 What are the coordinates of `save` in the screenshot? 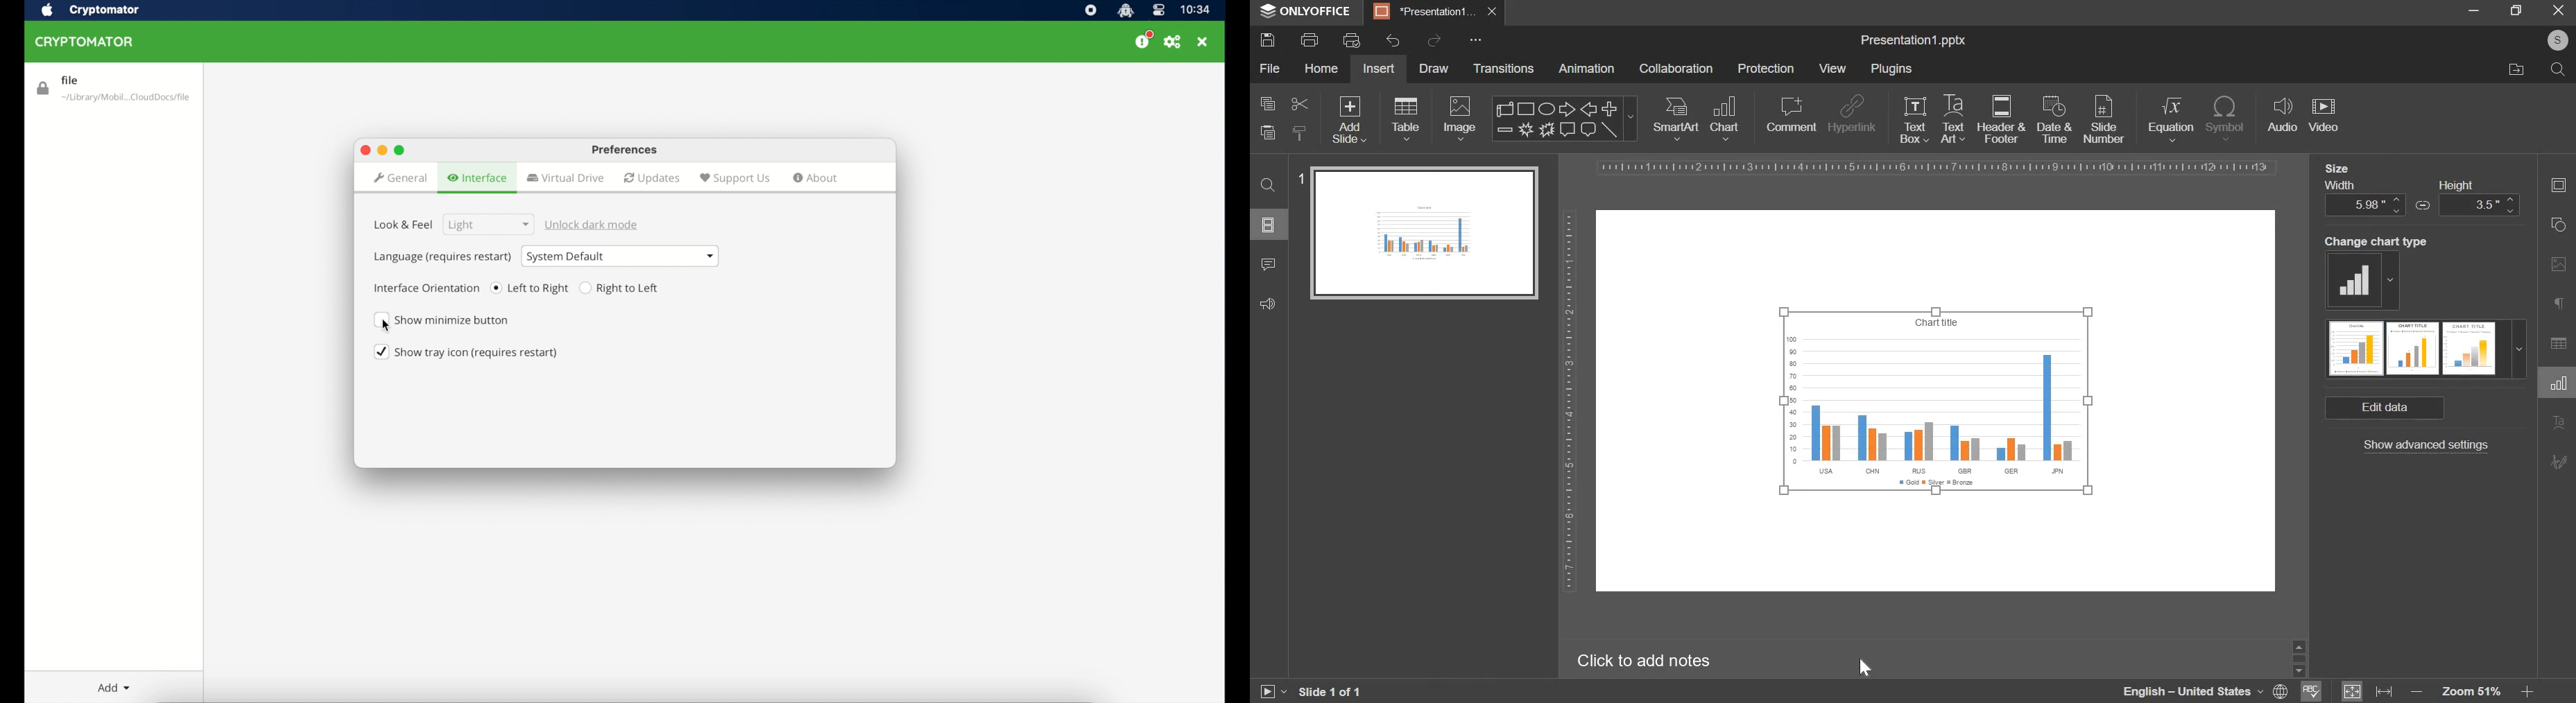 It's located at (1267, 40).